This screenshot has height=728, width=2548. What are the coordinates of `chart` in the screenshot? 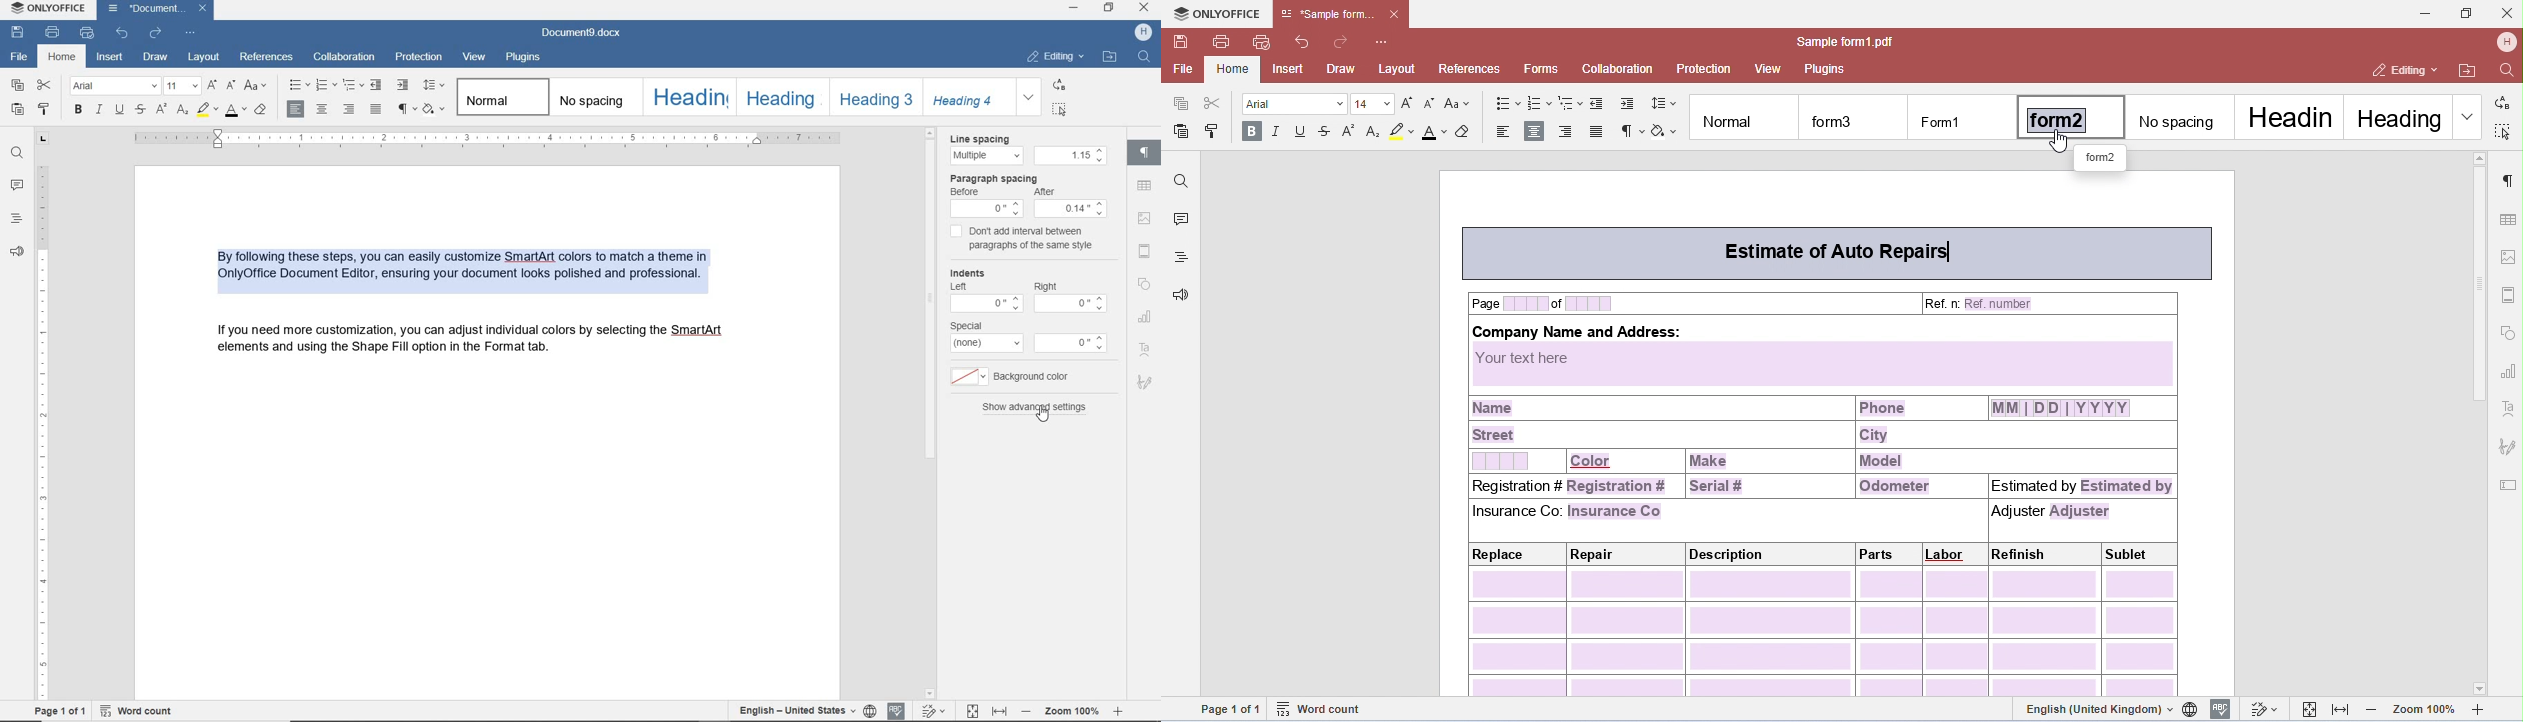 It's located at (1147, 320).